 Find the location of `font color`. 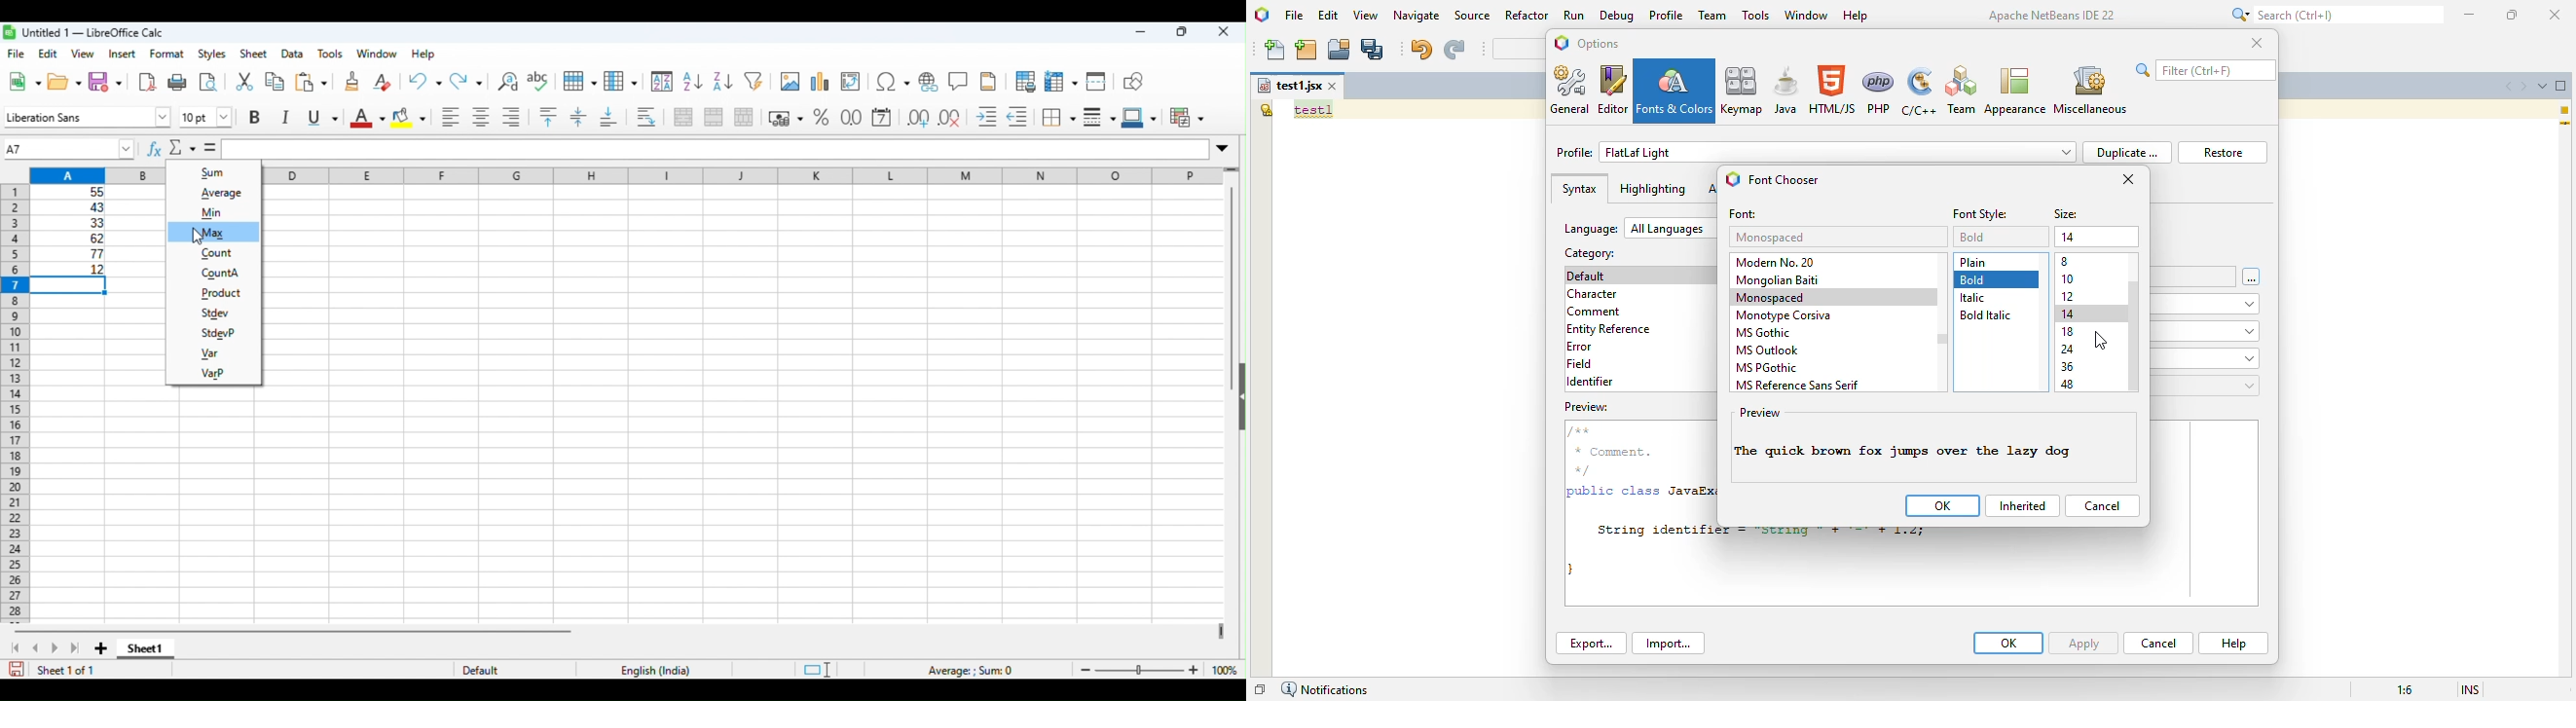

font color is located at coordinates (367, 118).